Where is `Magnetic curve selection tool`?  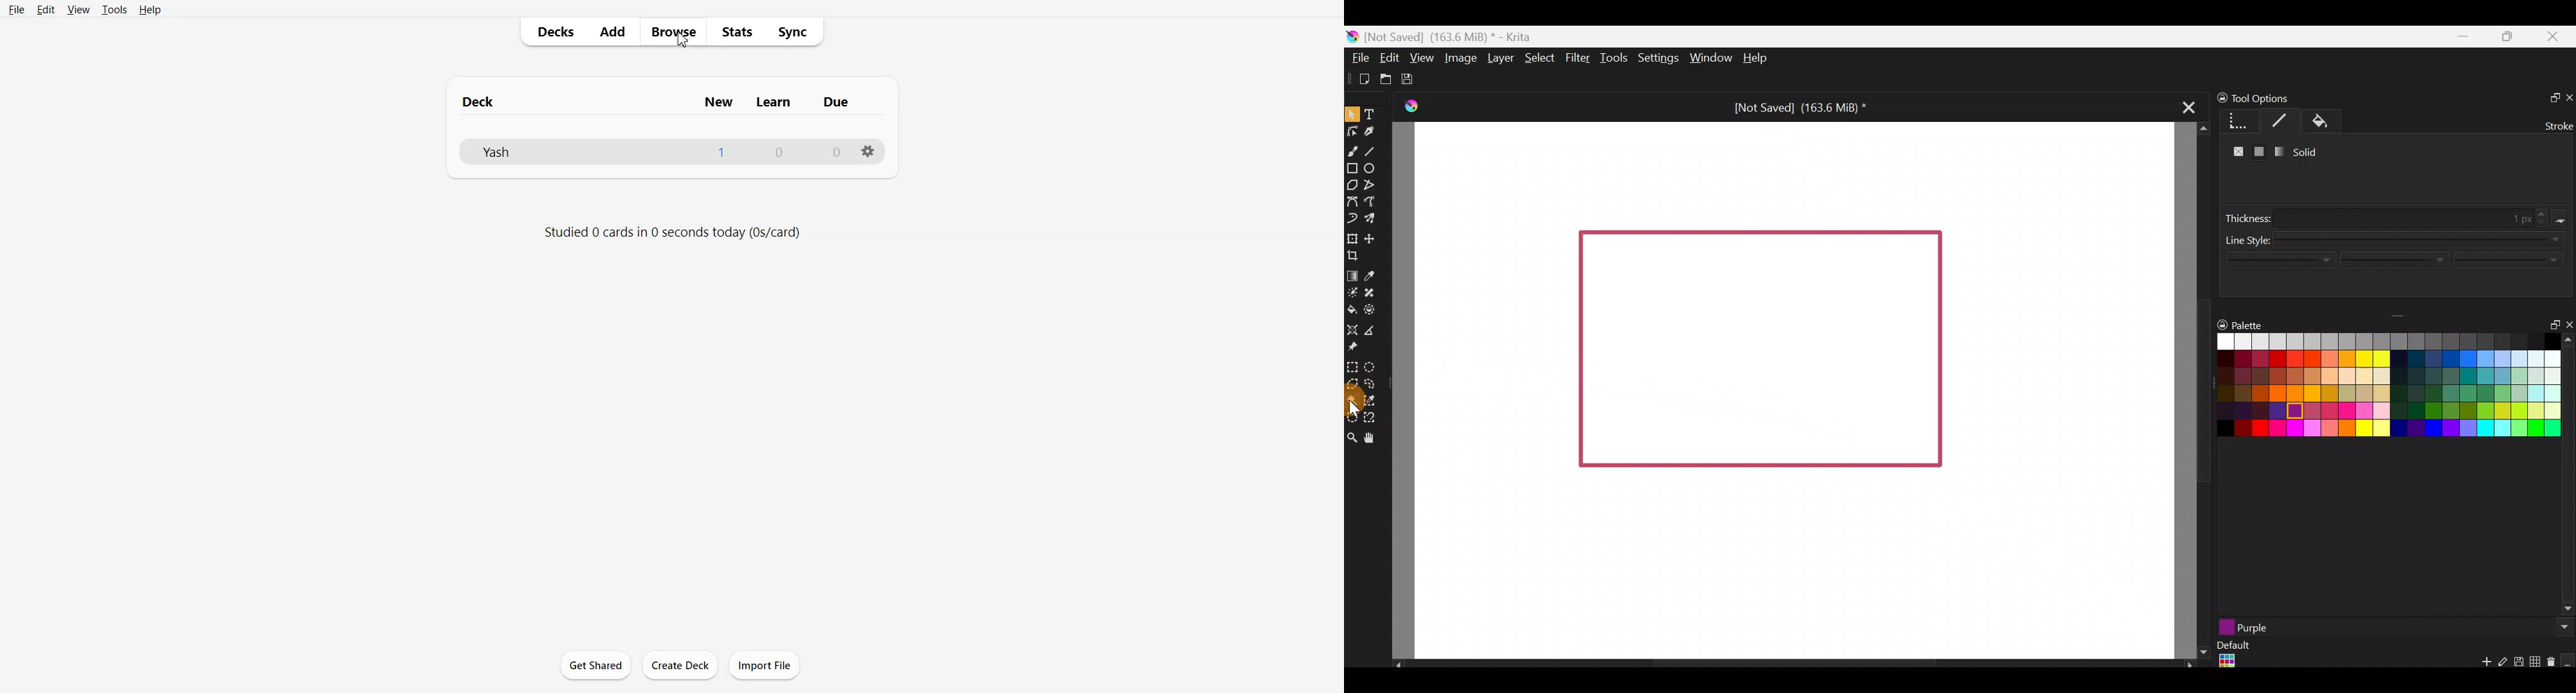
Magnetic curve selection tool is located at coordinates (1372, 415).